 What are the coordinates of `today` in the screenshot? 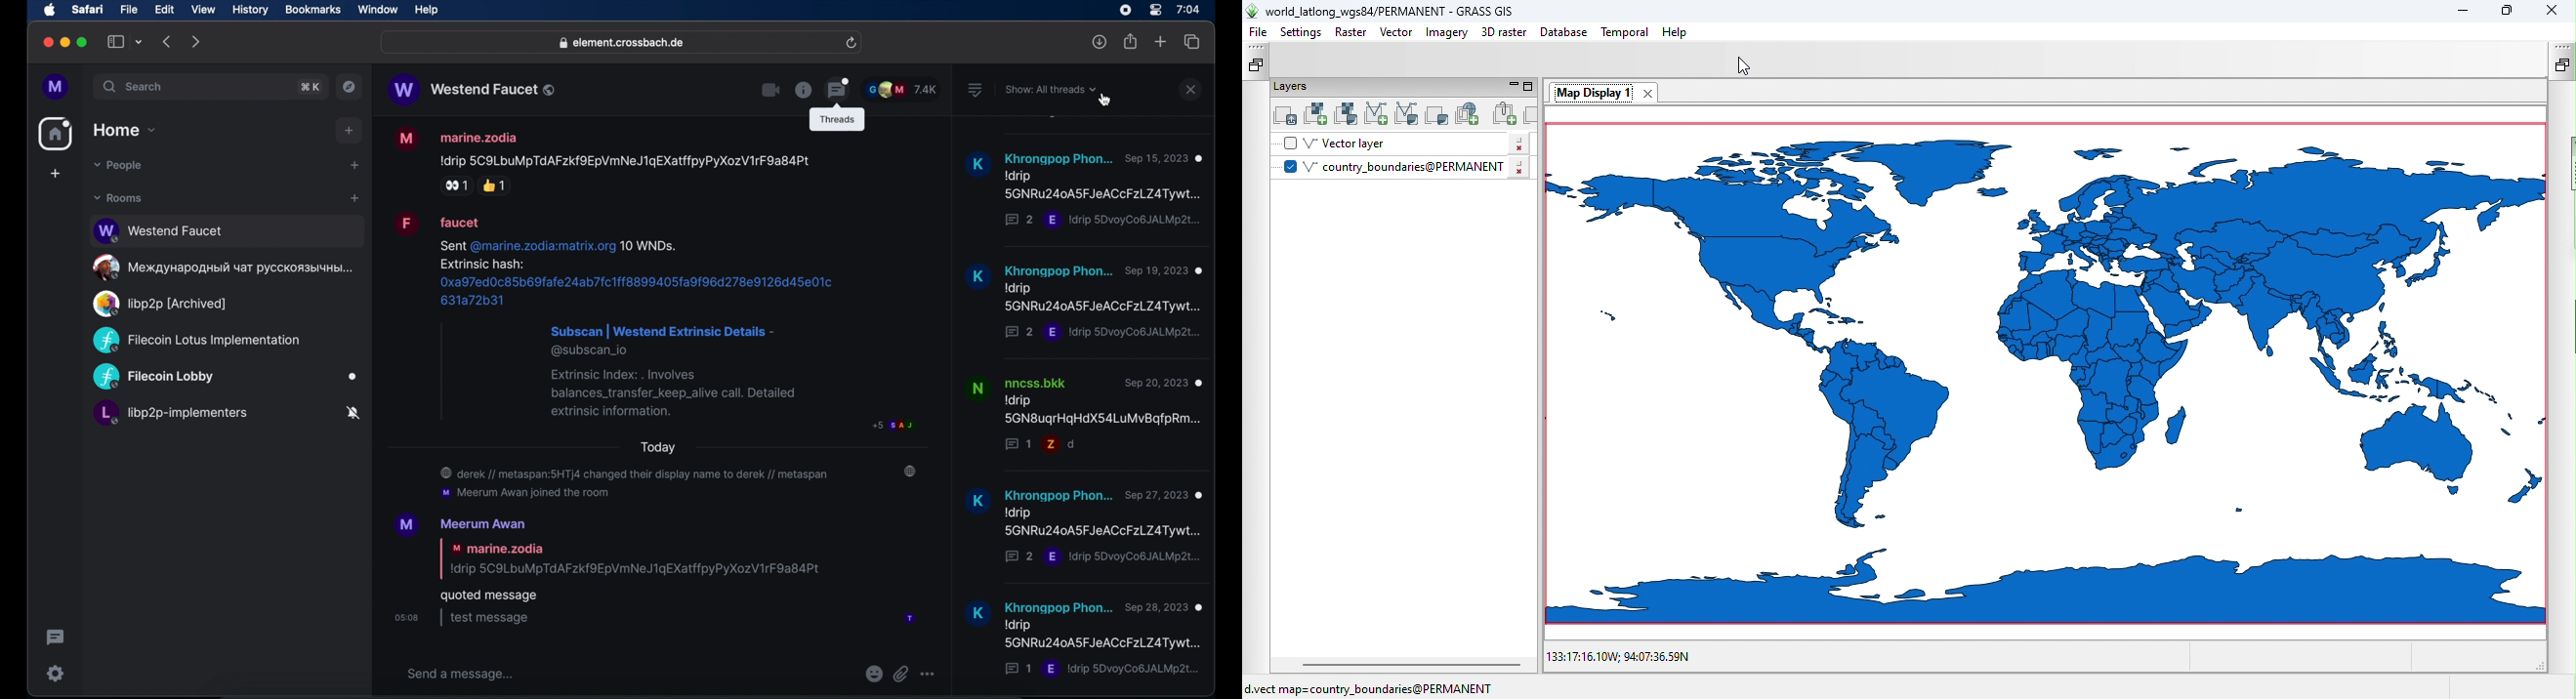 It's located at (658, 445).